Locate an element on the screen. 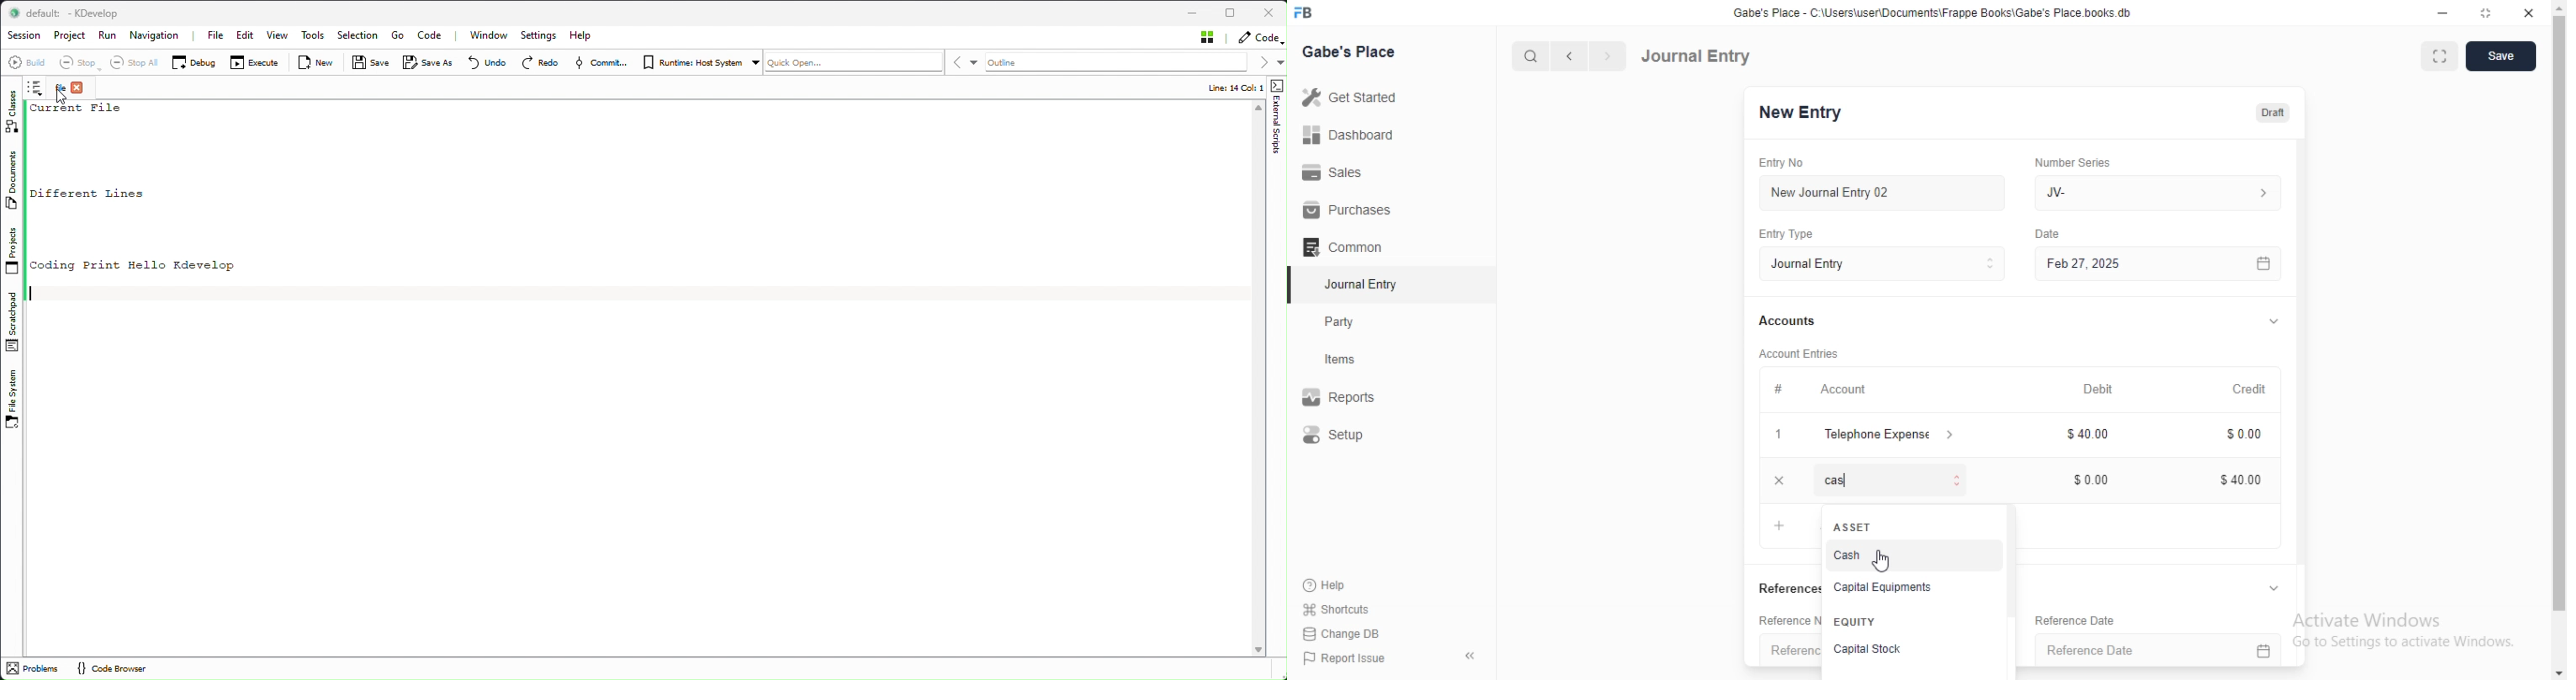 This screenshot has width=2576, height=700. Get Started is located at coordinates (1353, 97).